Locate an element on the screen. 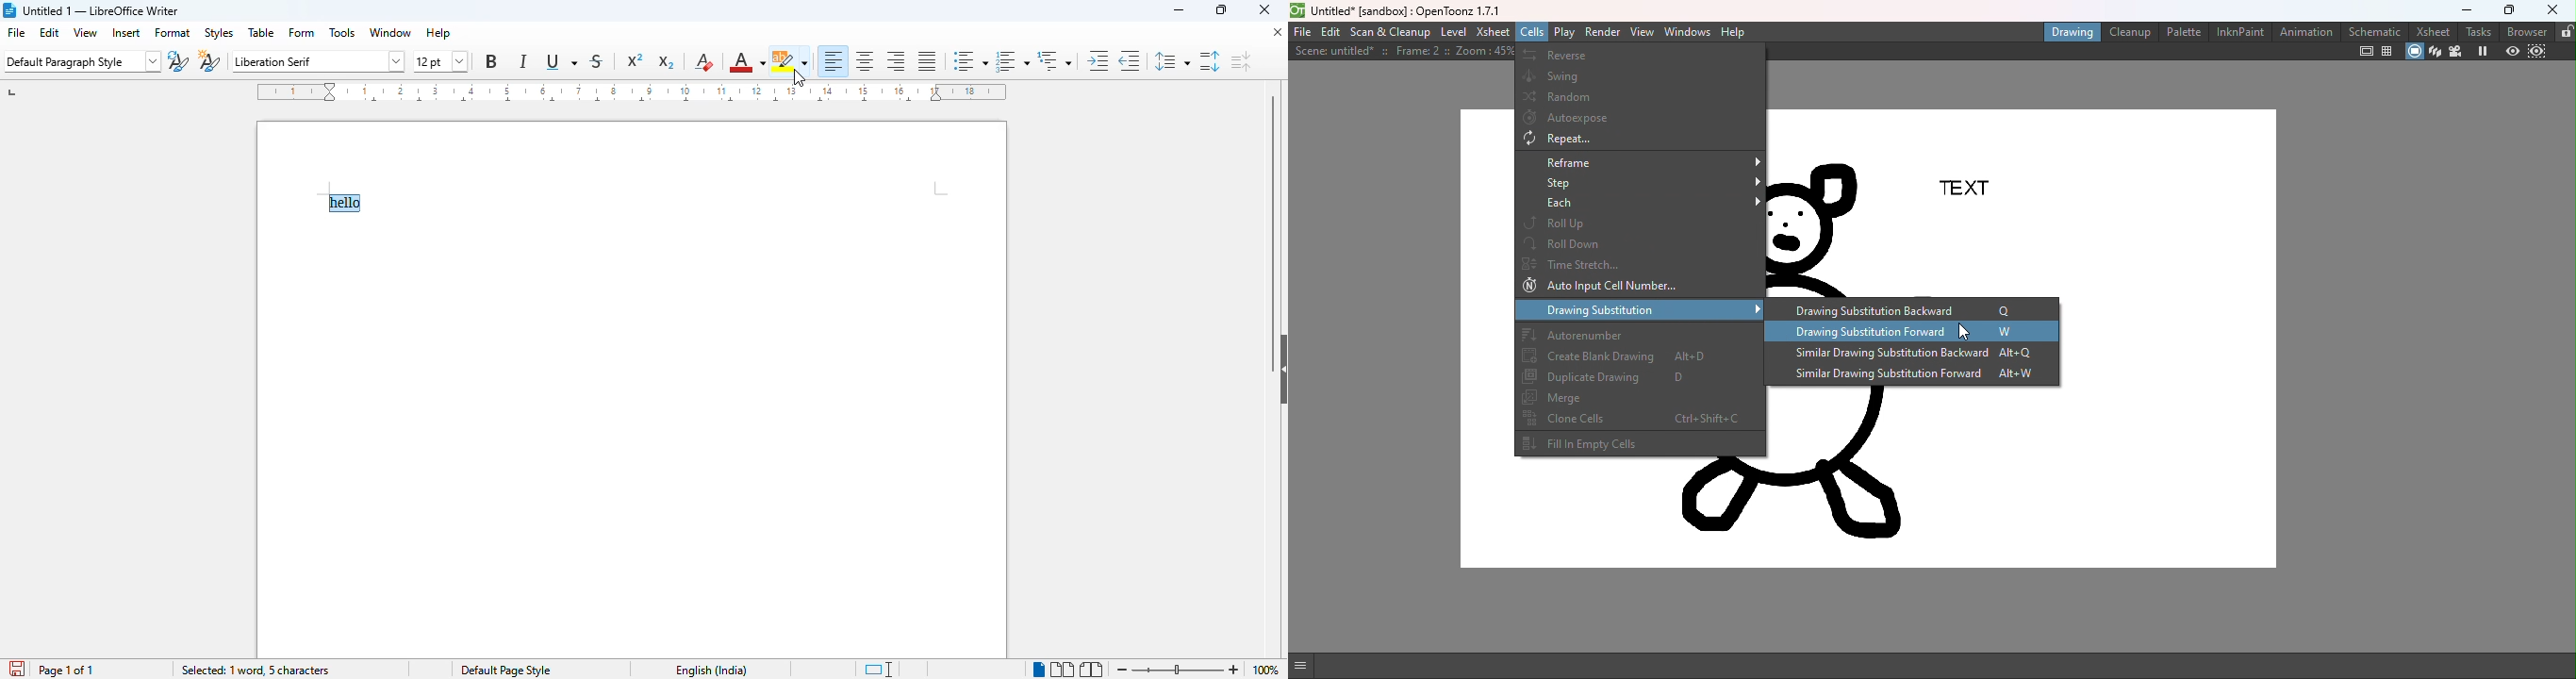  format is located at coordinates (173, 32).